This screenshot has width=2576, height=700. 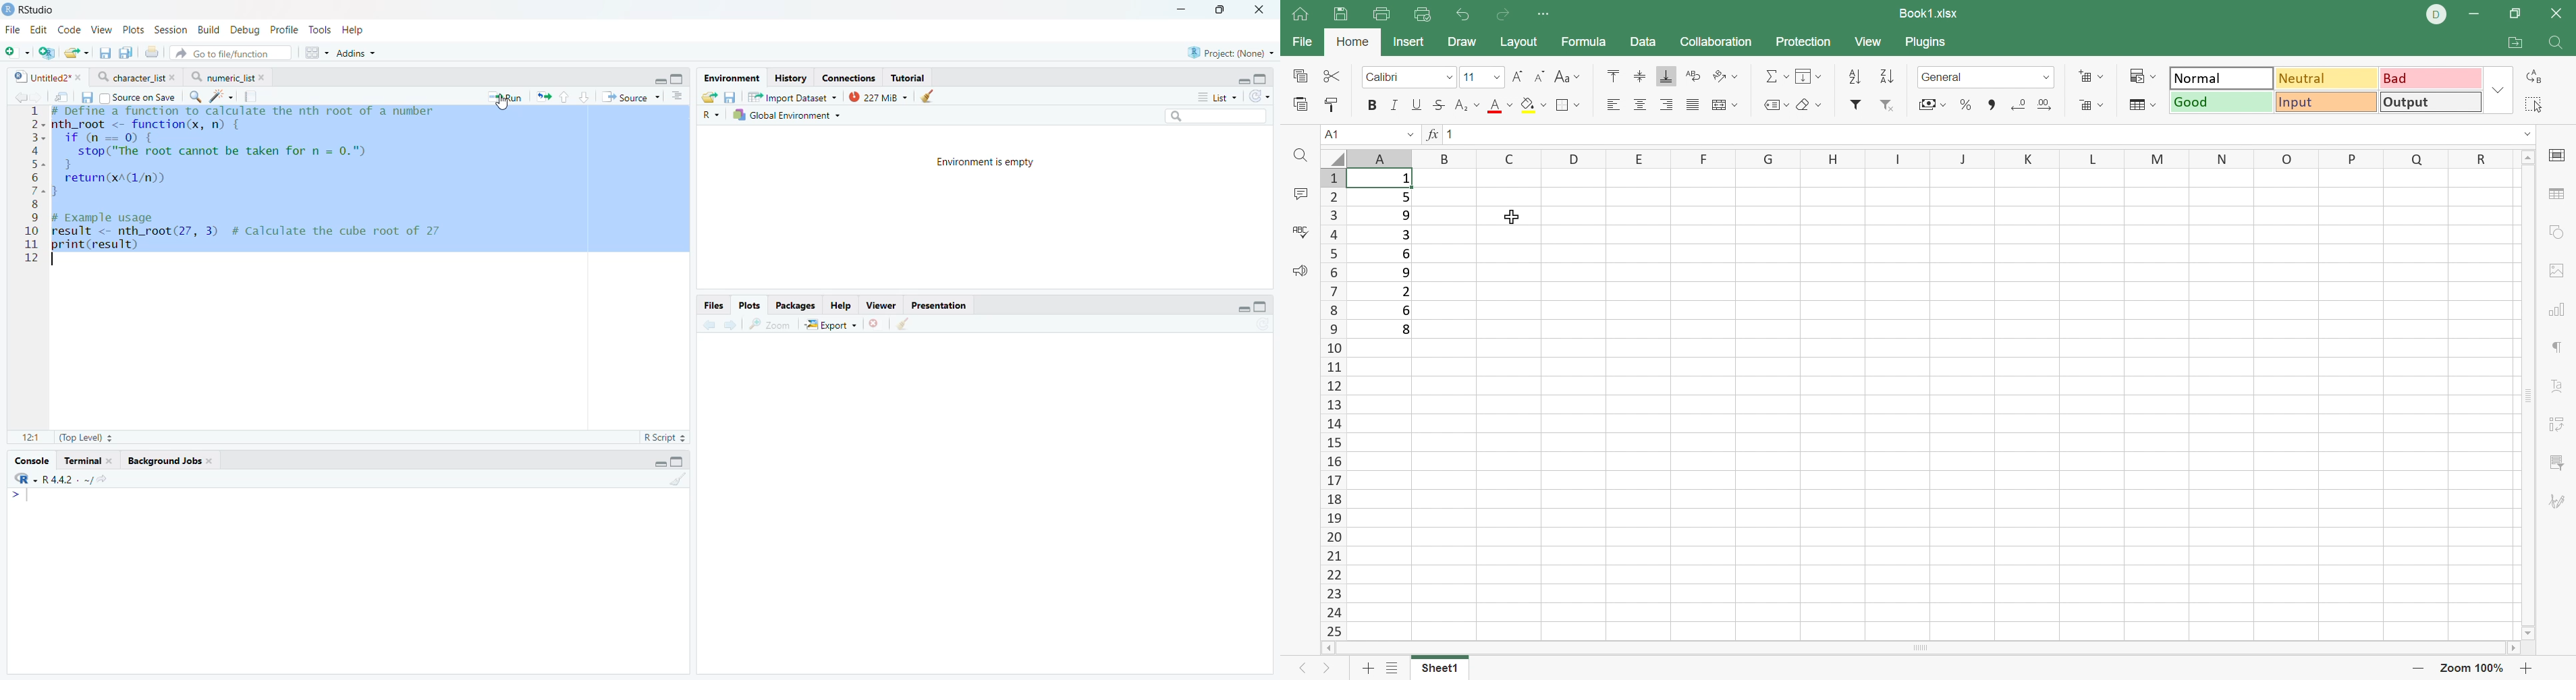 I want to click on Full Height, so click(x=679, y=78).